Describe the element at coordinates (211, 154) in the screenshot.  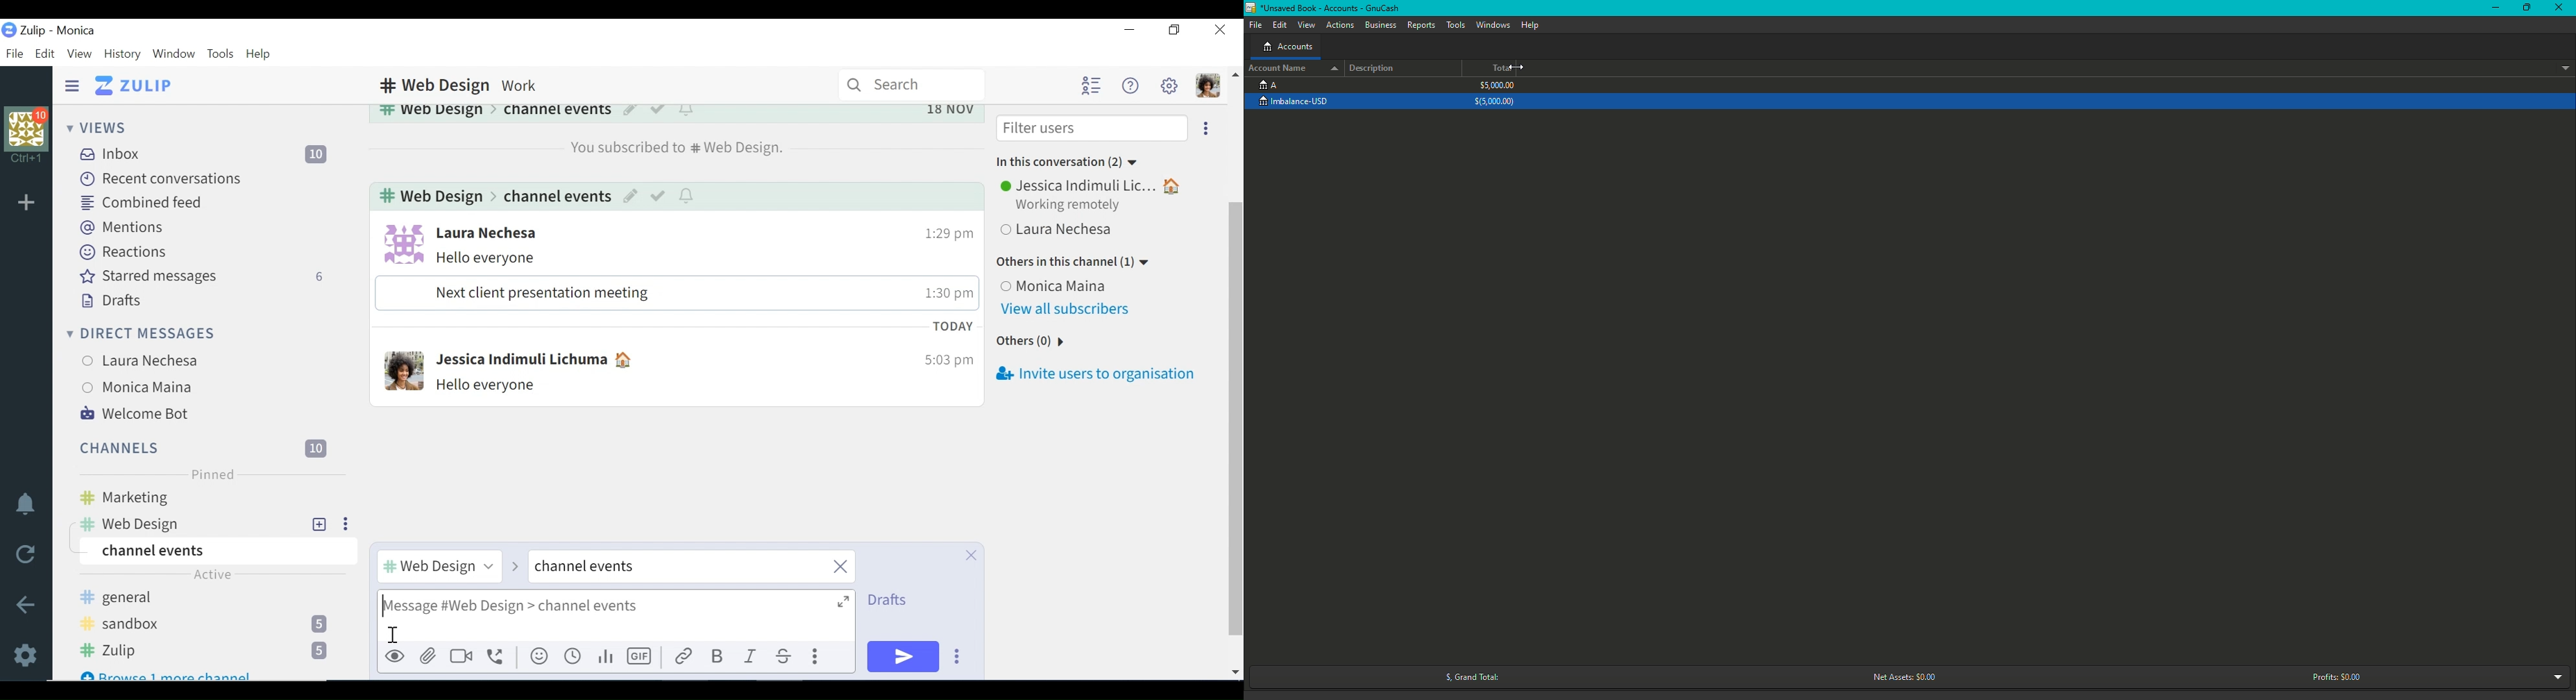
I see `Inbox` at that location.